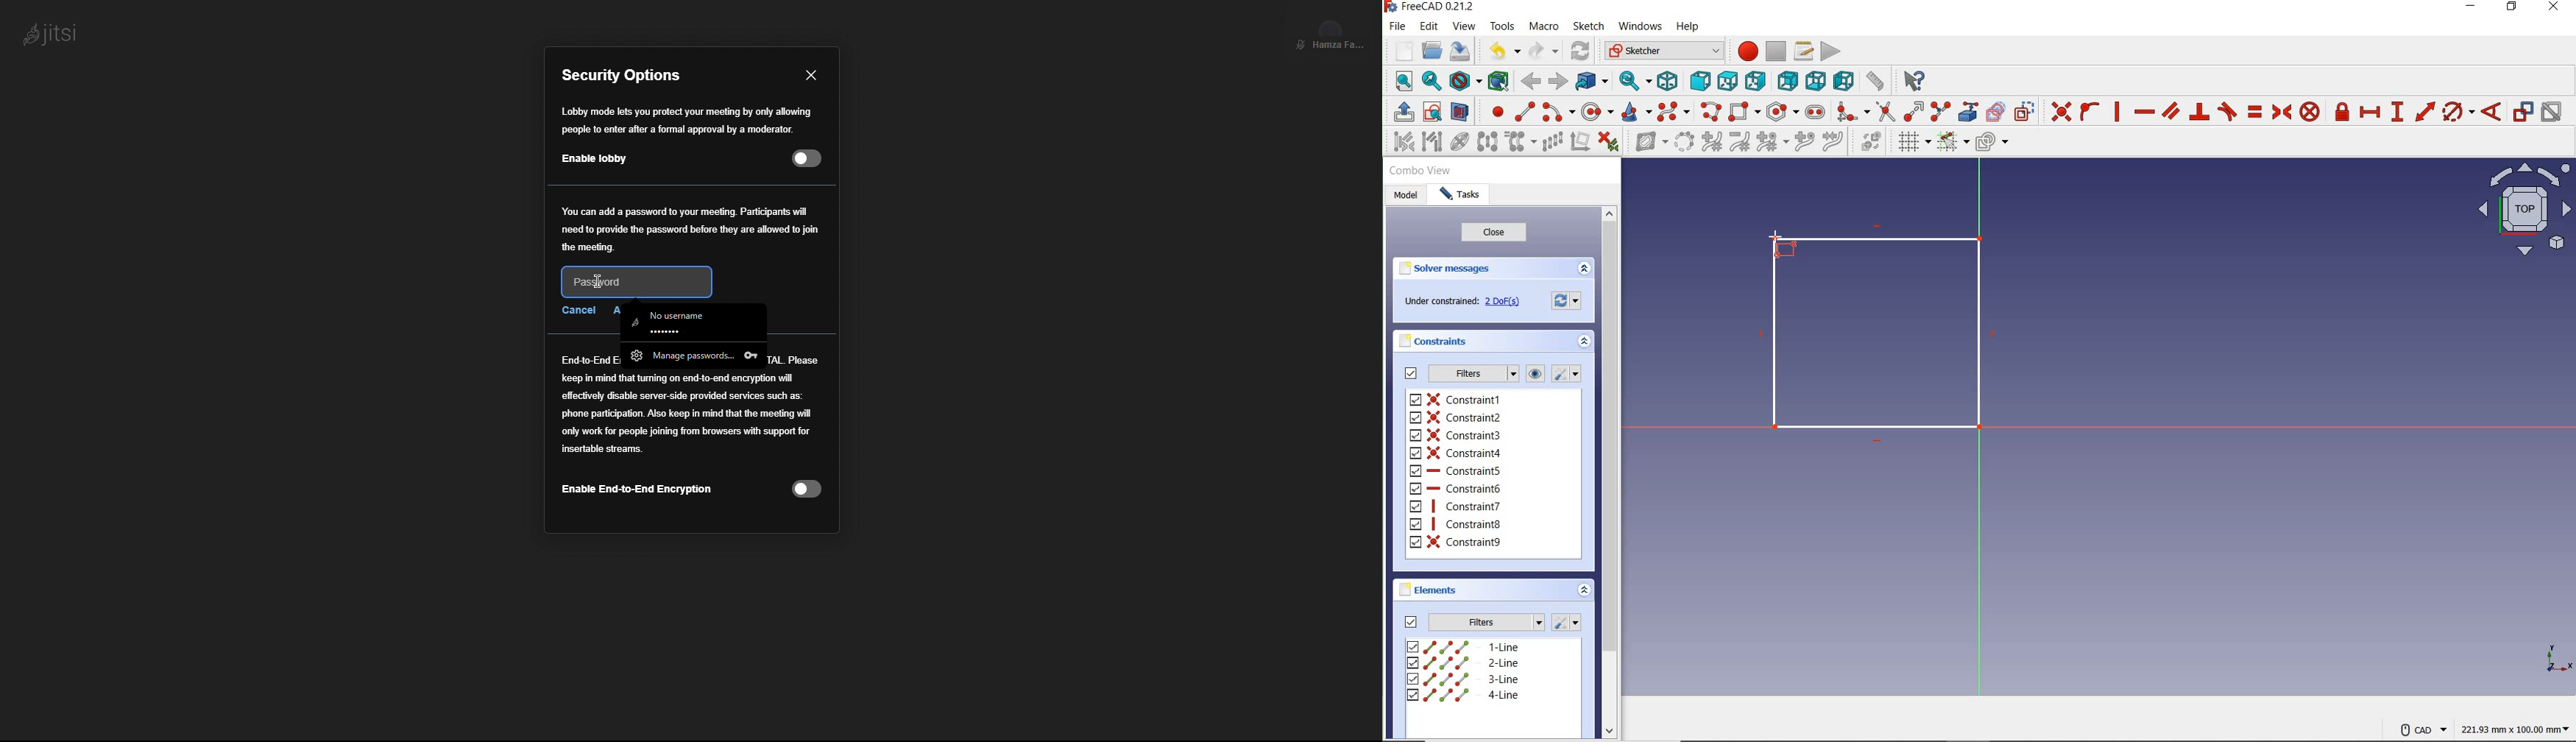 The width and height of the screenshot is (2576, 756). What do you see at coordinates (691, 228) in the screenshot?
I see `Password` at bounding box center [691, 228].